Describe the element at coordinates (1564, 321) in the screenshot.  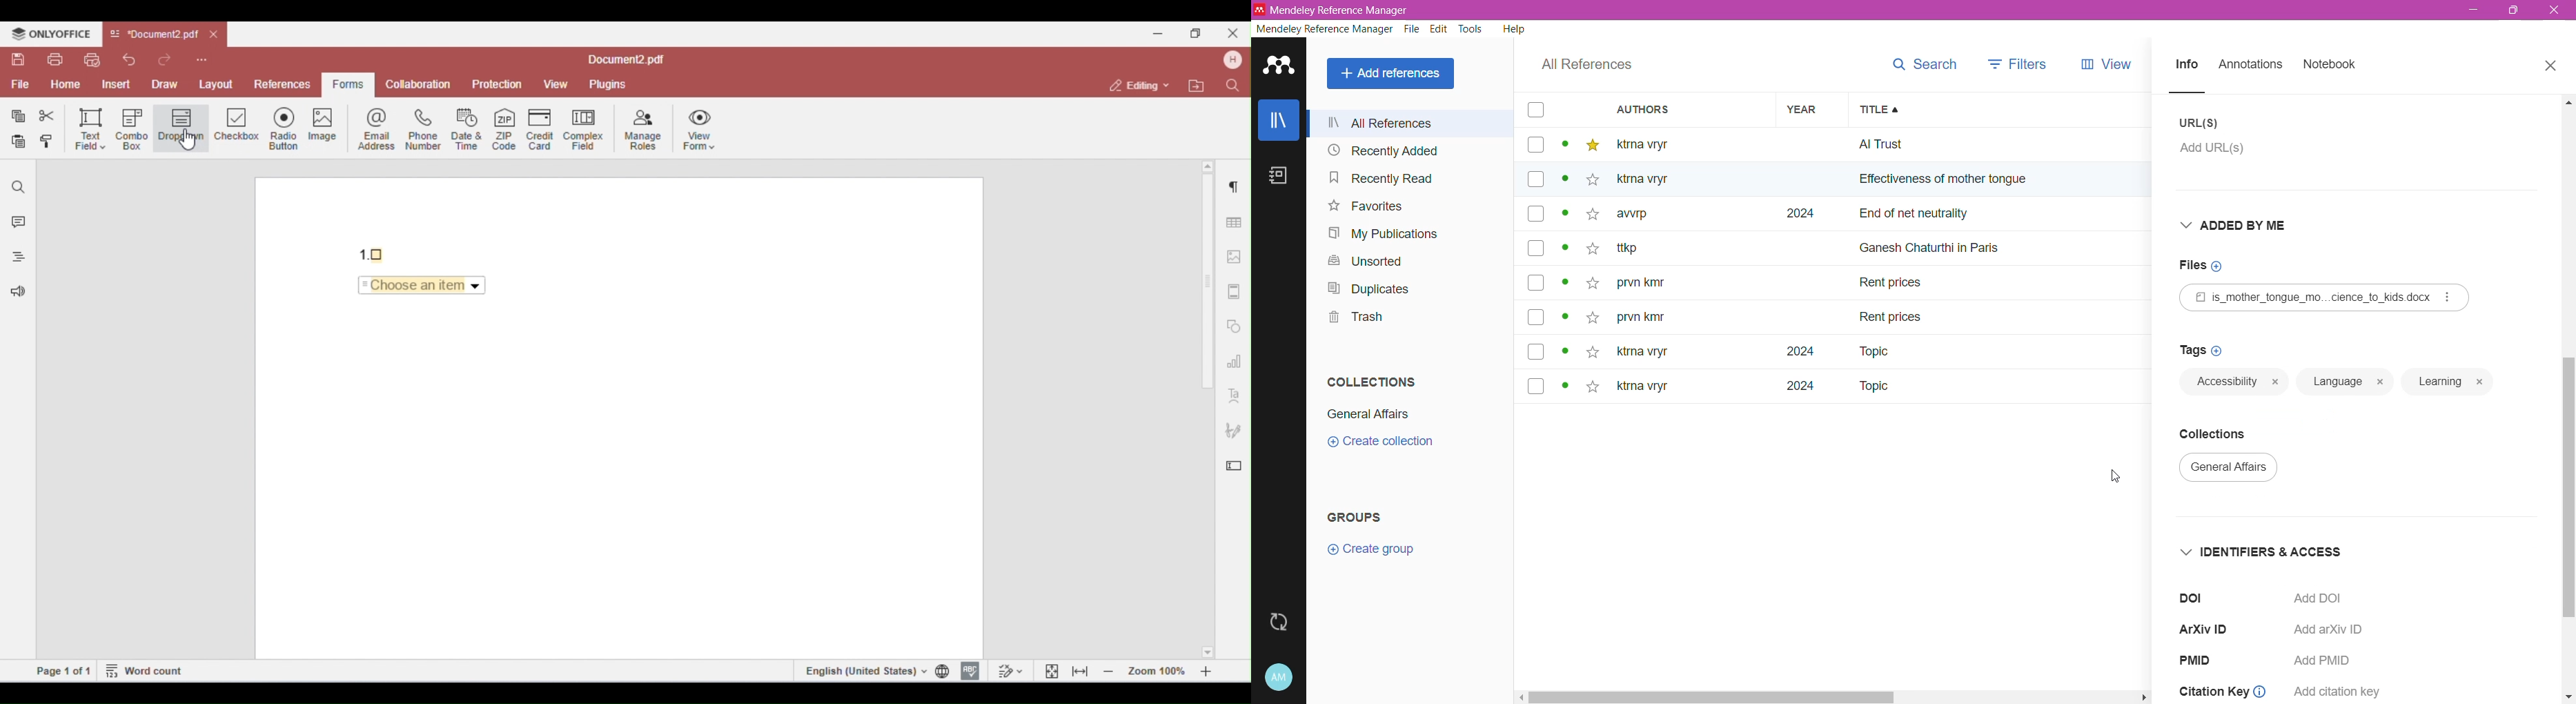
I see `dot ` at that location.